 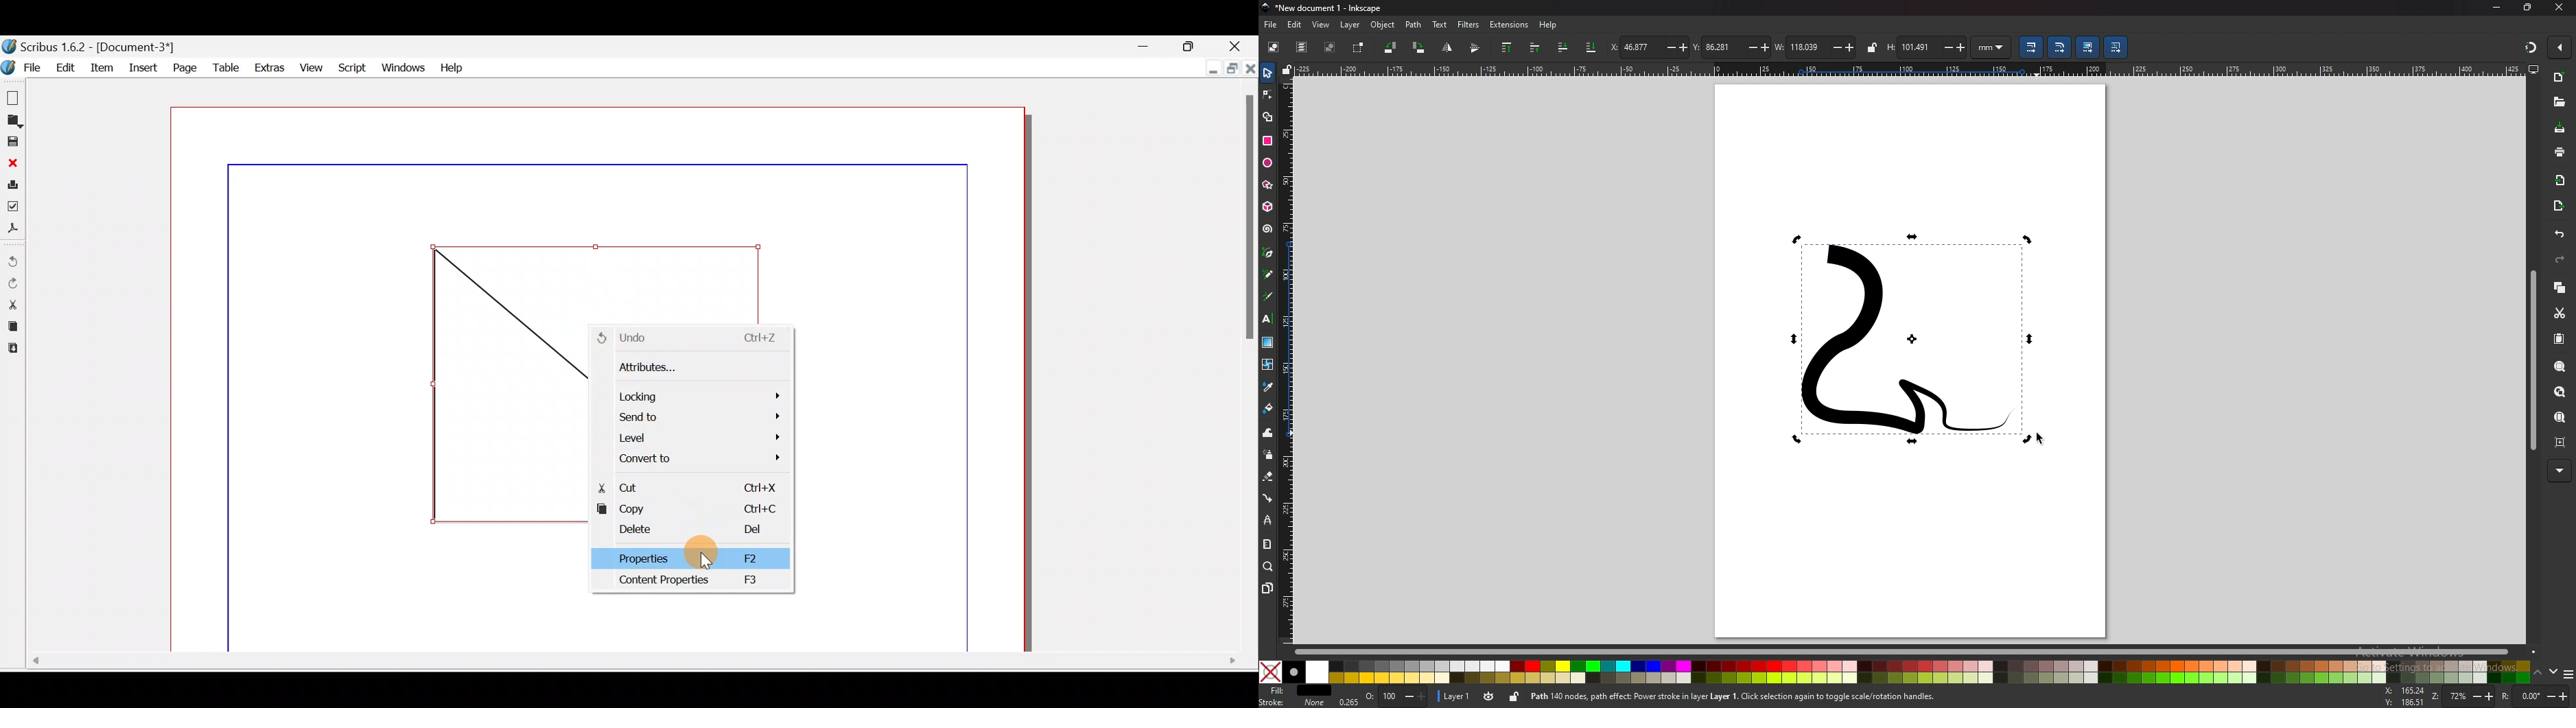 What do you see at coordinates (1195, 45) in the screenshot?
I see `Maximise` at bounding box center [1195, 45].